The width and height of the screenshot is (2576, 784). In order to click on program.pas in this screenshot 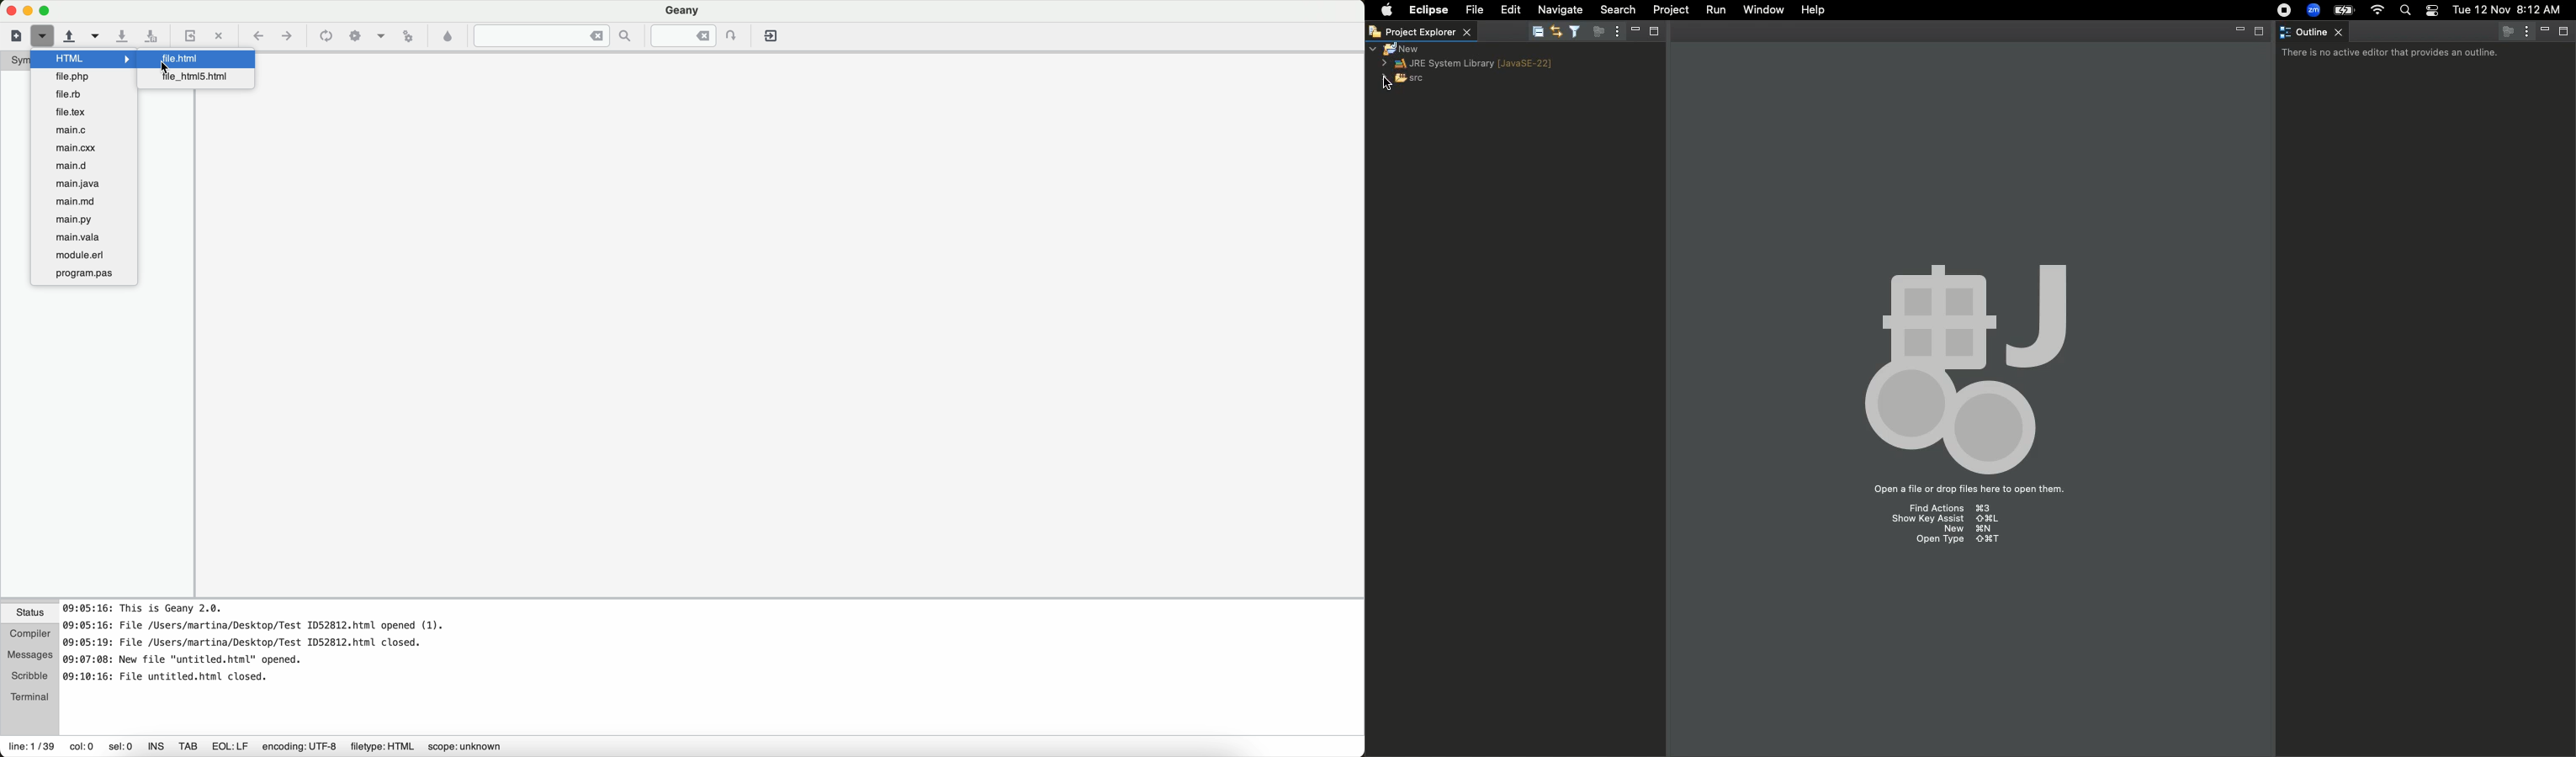, I will do `click(84, 272)`.